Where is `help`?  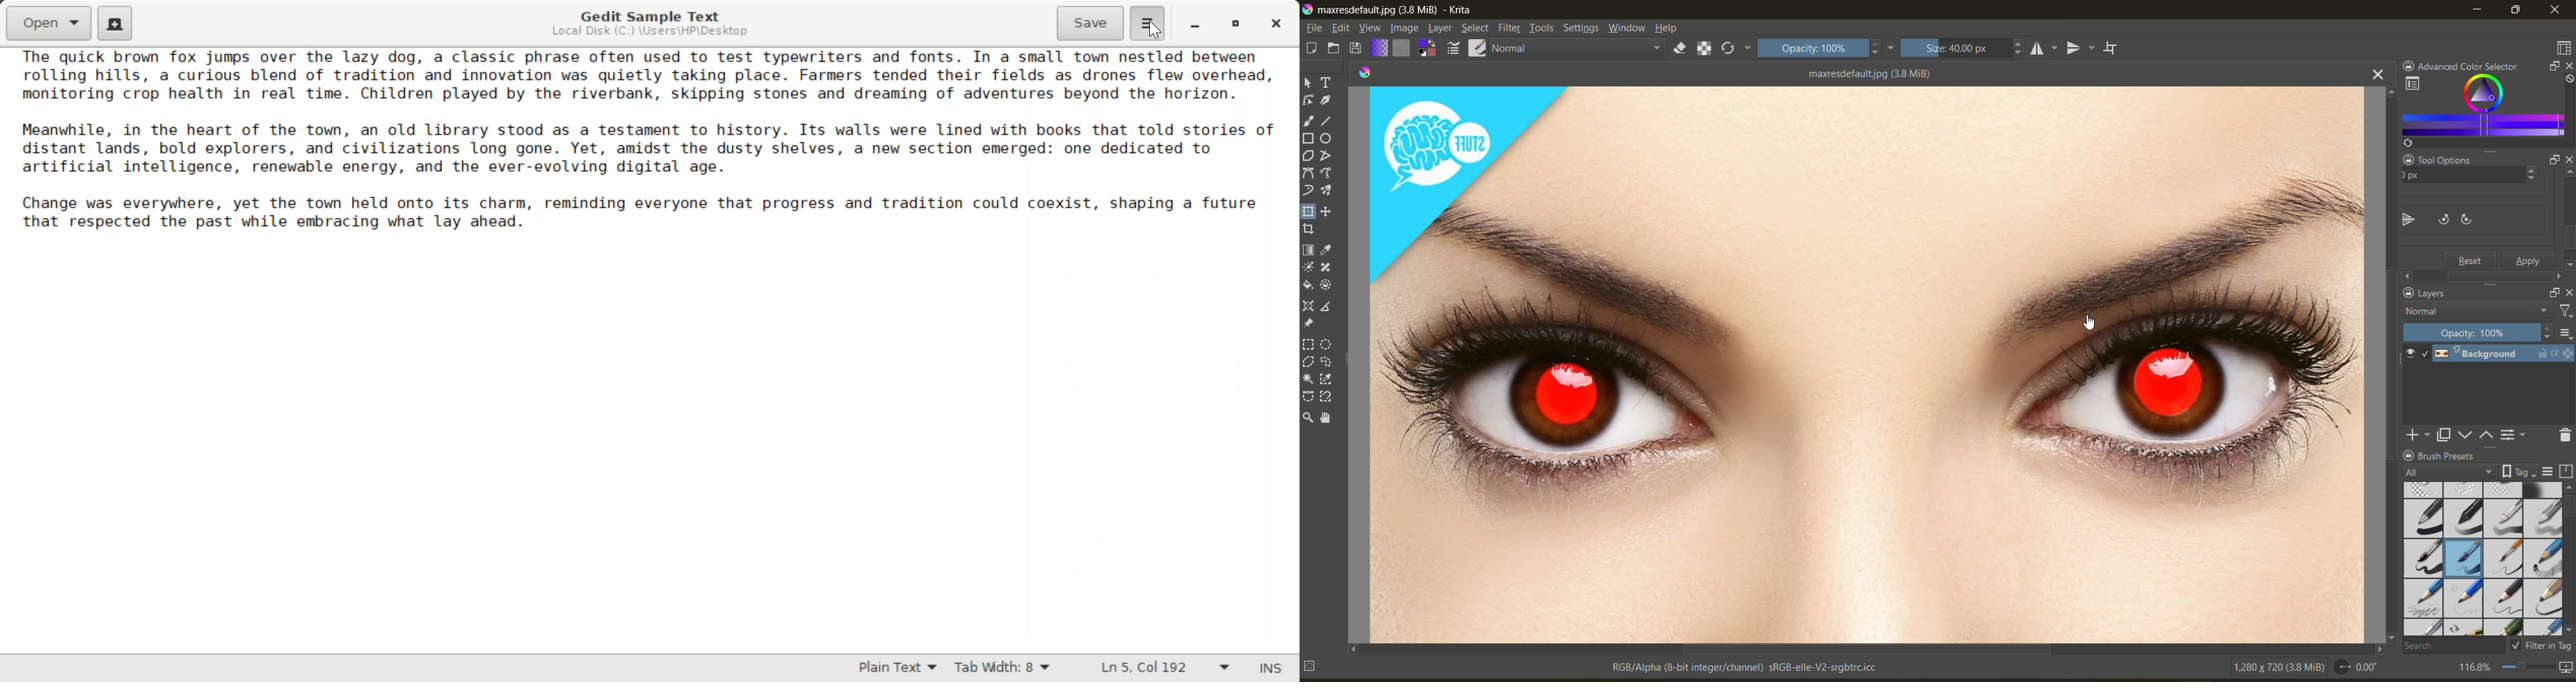
help is located at coordinates (1670, 29).